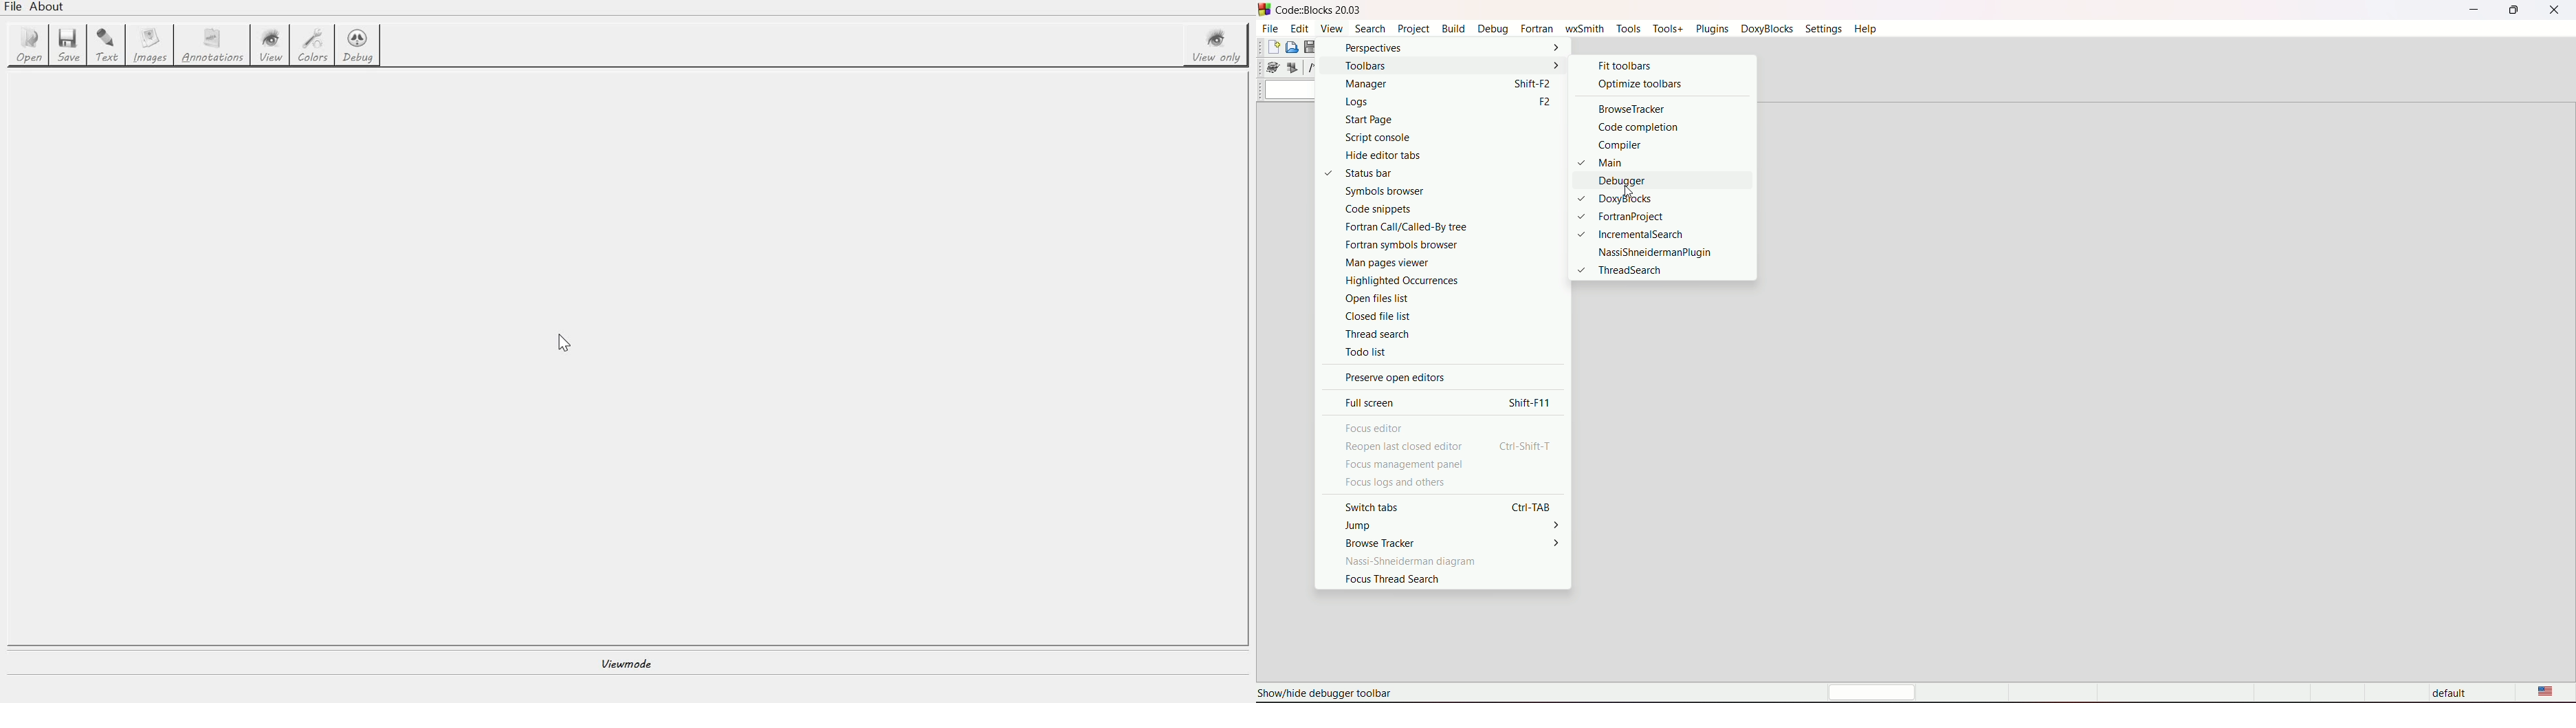  I want to click on manager , so click(1420, 85).